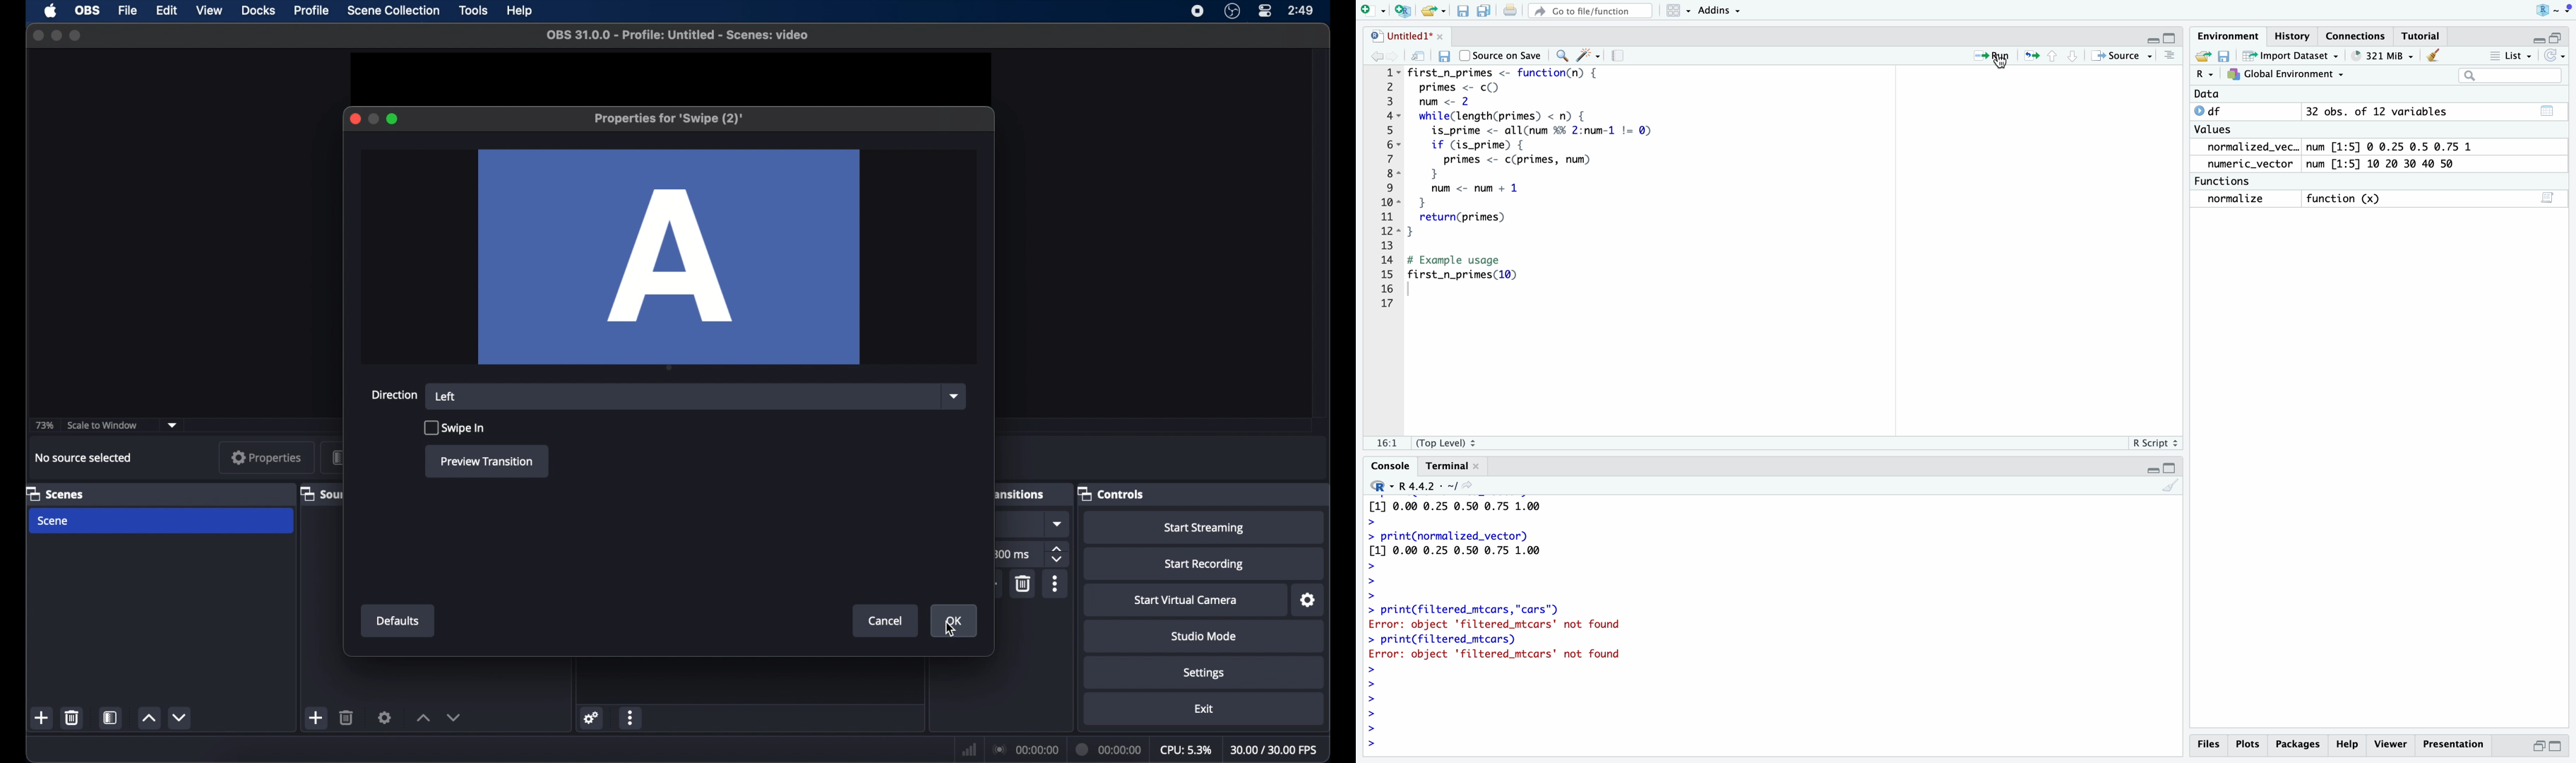 This screenshot has height=784, width=2576. What do you see at coordinates (394, 119) in the screenshot?
I see `maximize` at bounding box center [394, 119].